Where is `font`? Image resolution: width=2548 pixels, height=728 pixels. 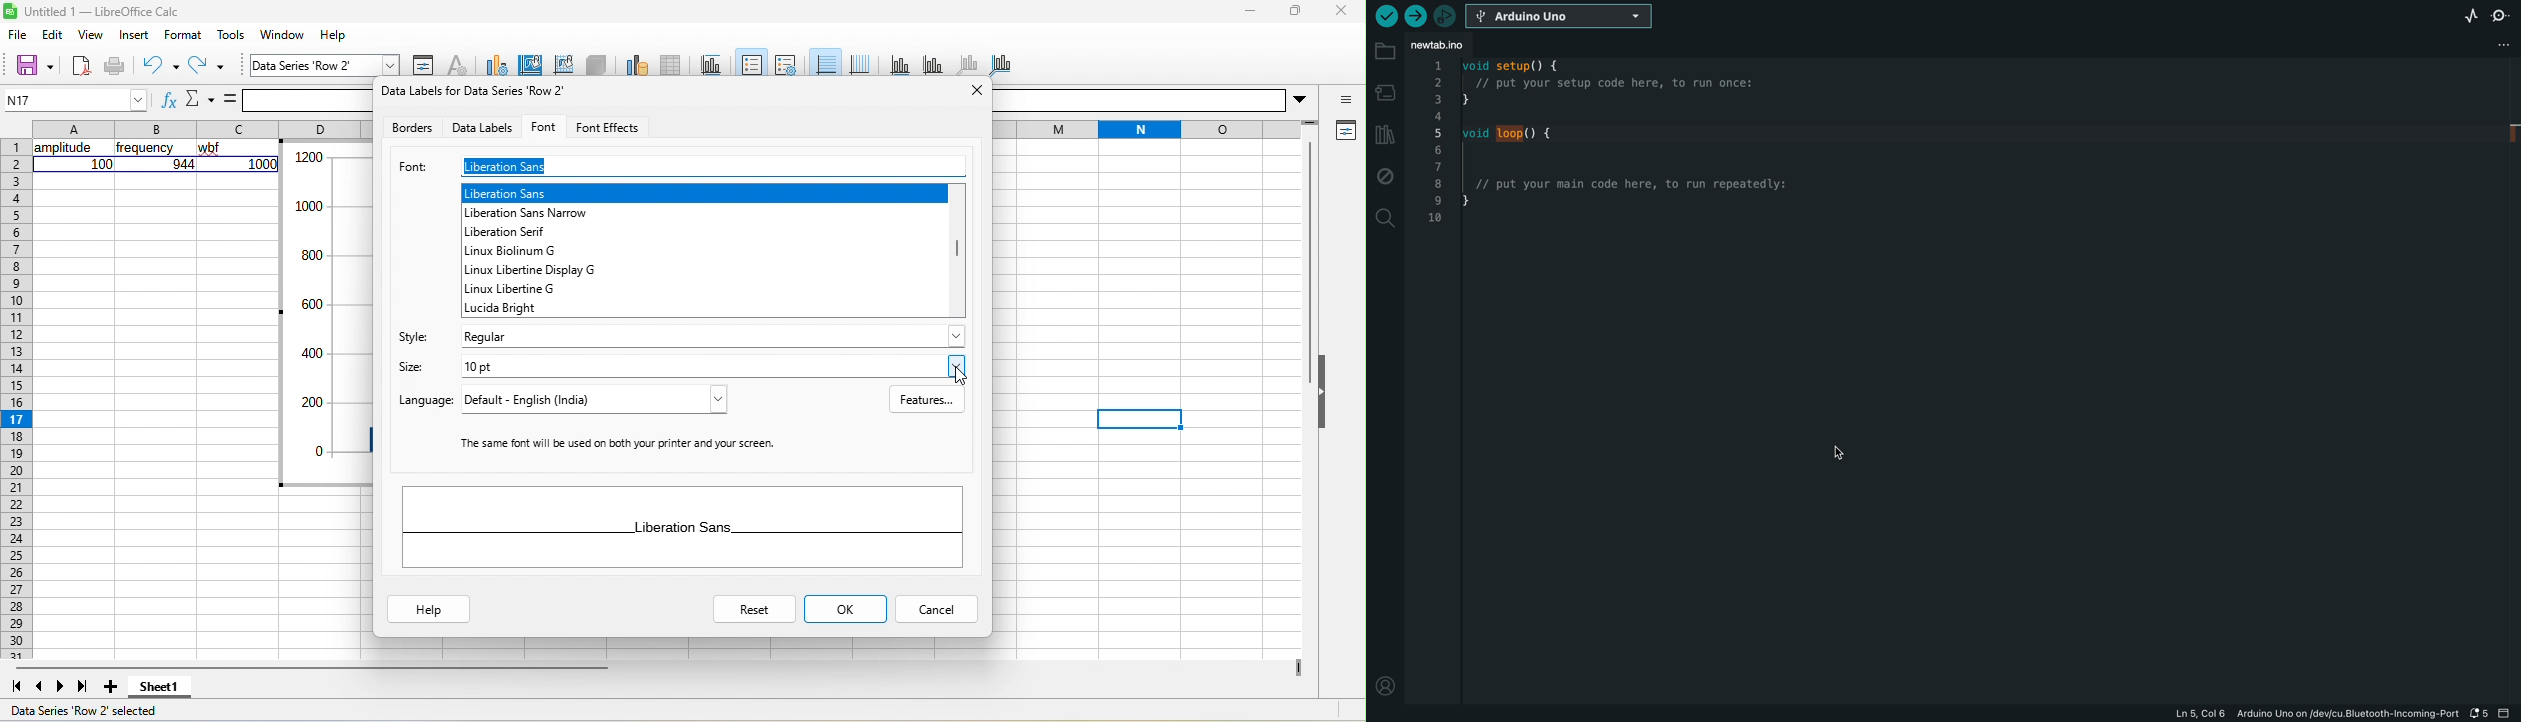
font is located at coordinates (546, 124).